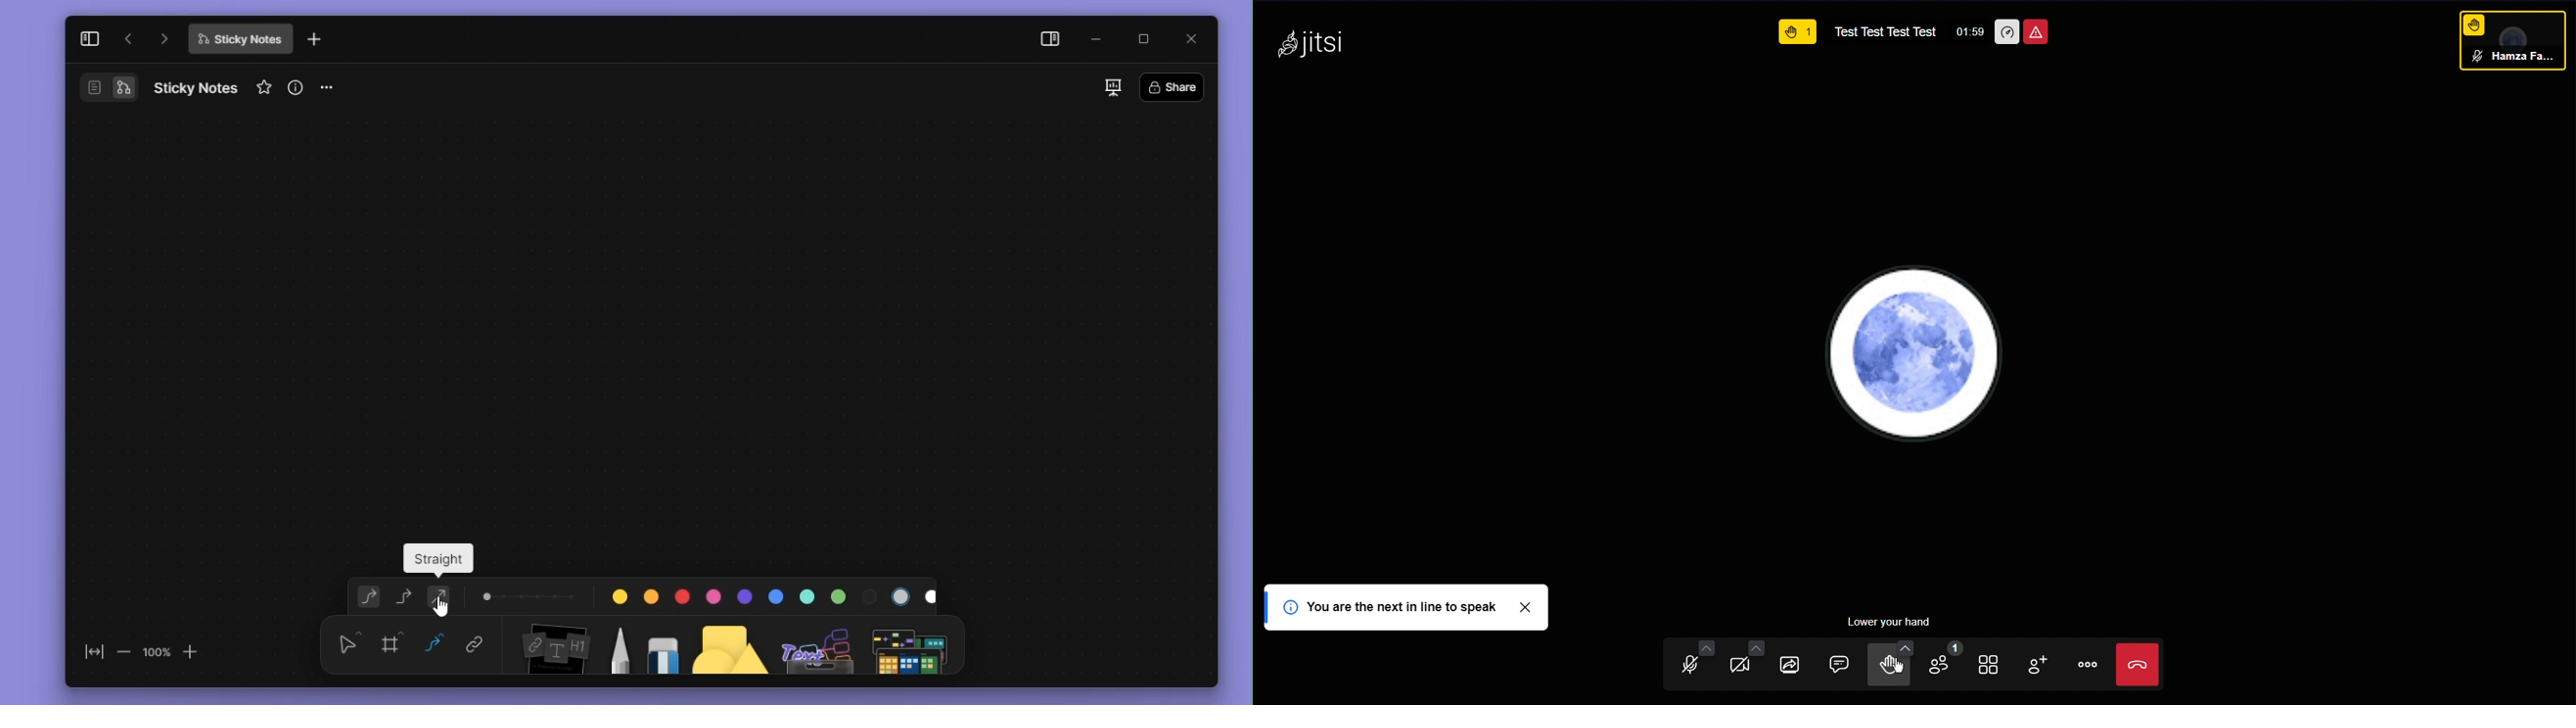 The image size is (2576, 728). I want to click on Raise Hand, so click(1891, 662).